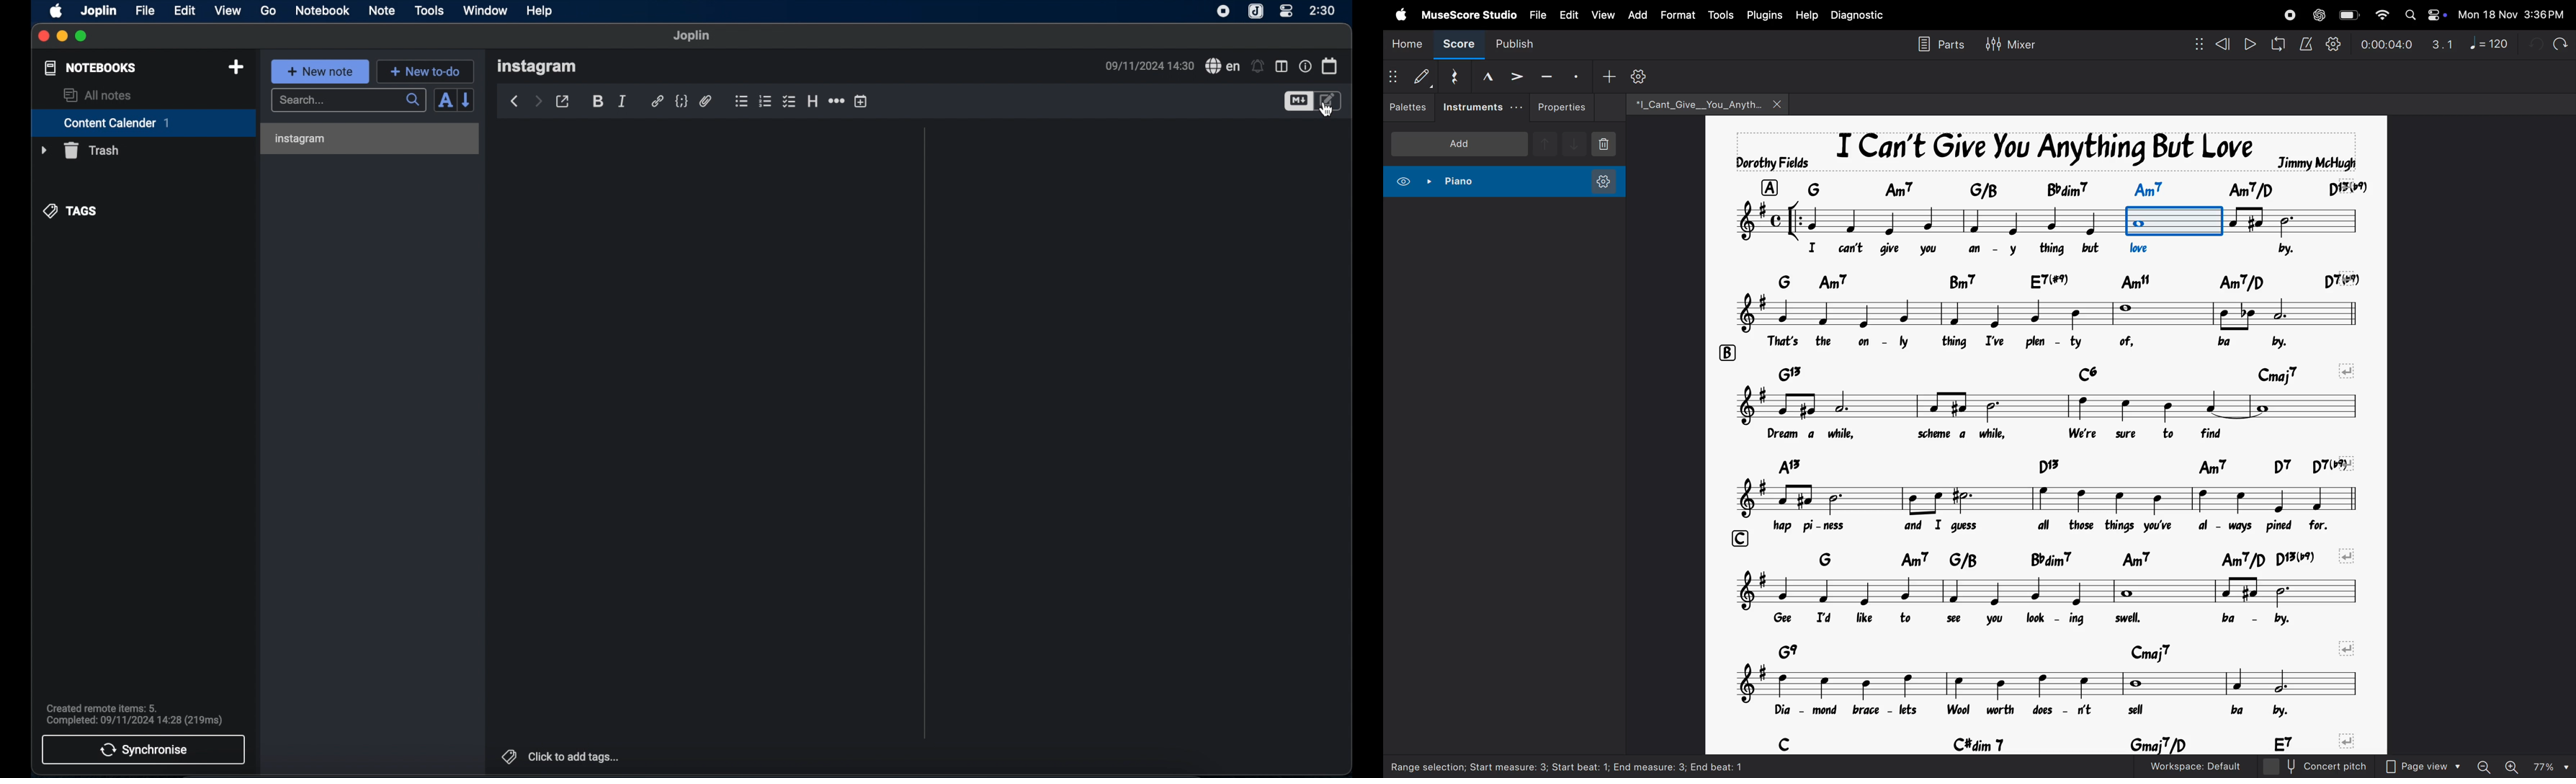 Image resolution: width=2576 pixels, height=784 pixels. Describe the element at coordinates (186, 12) in the screenshot. I see `edit` at that location.